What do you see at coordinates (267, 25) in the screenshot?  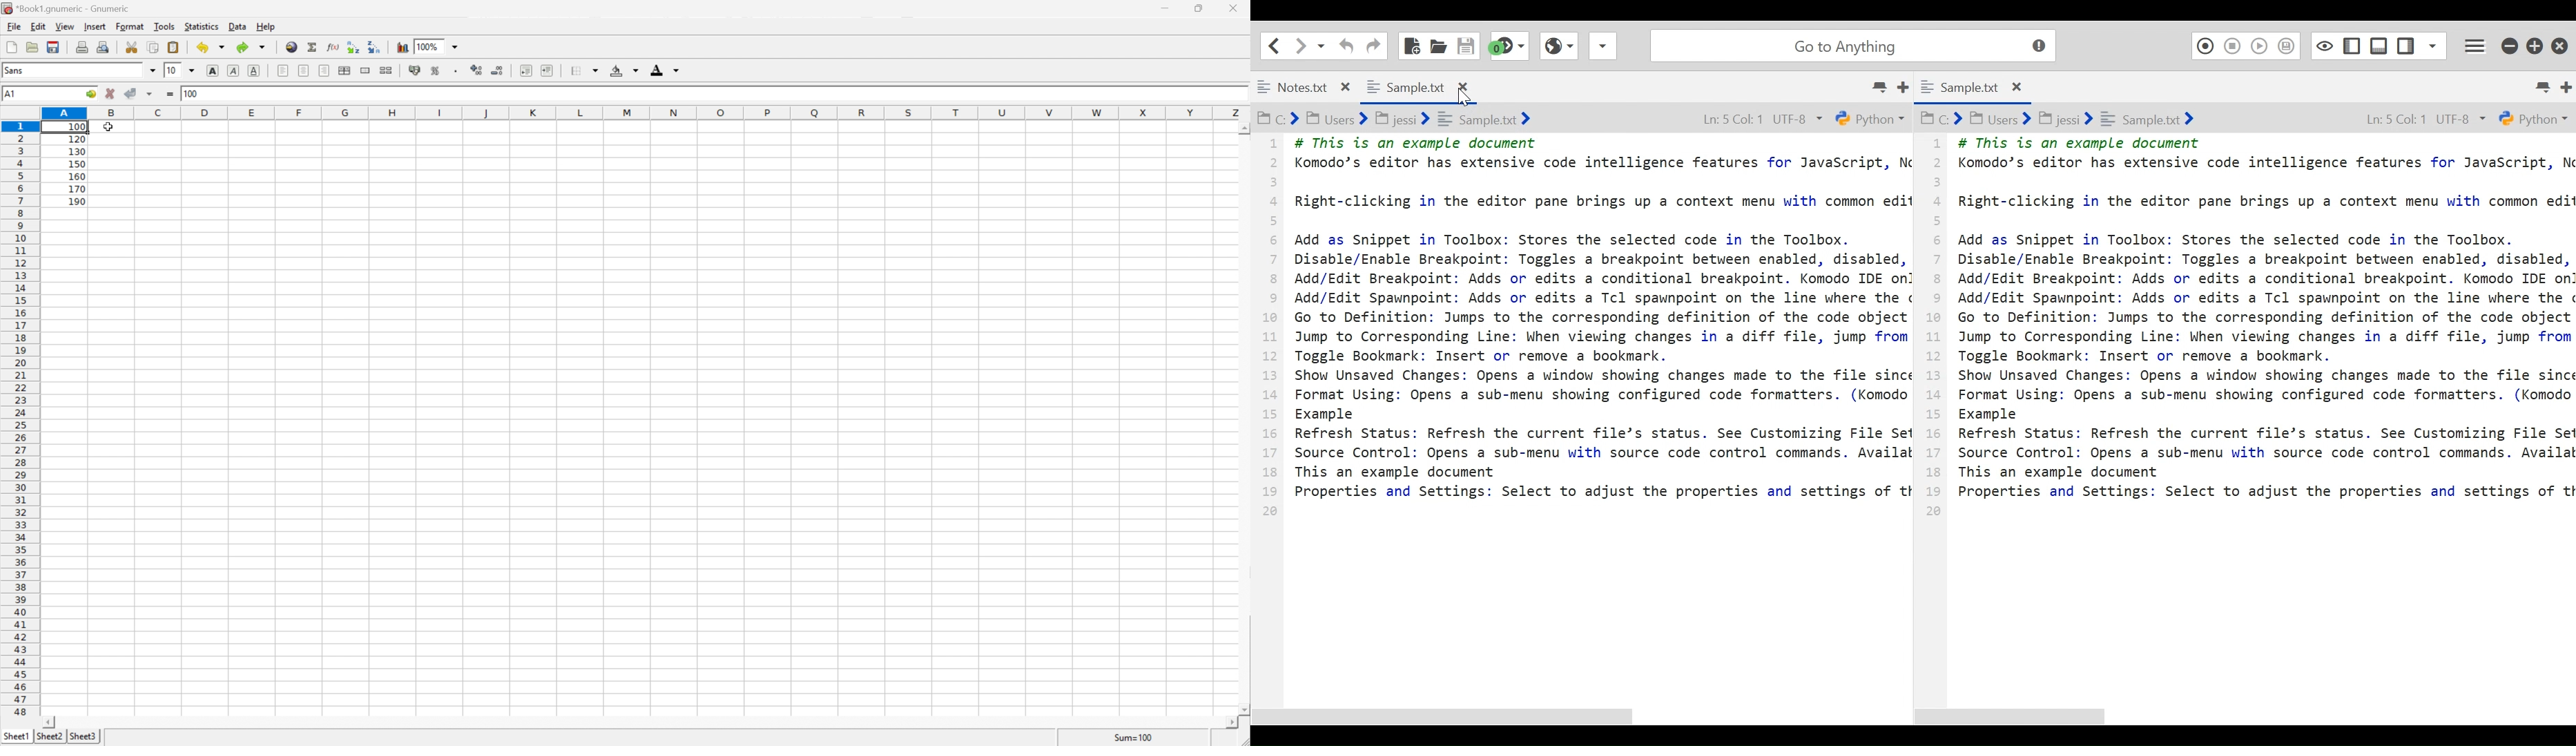 I see `Help` at bounding box center [267, 25].